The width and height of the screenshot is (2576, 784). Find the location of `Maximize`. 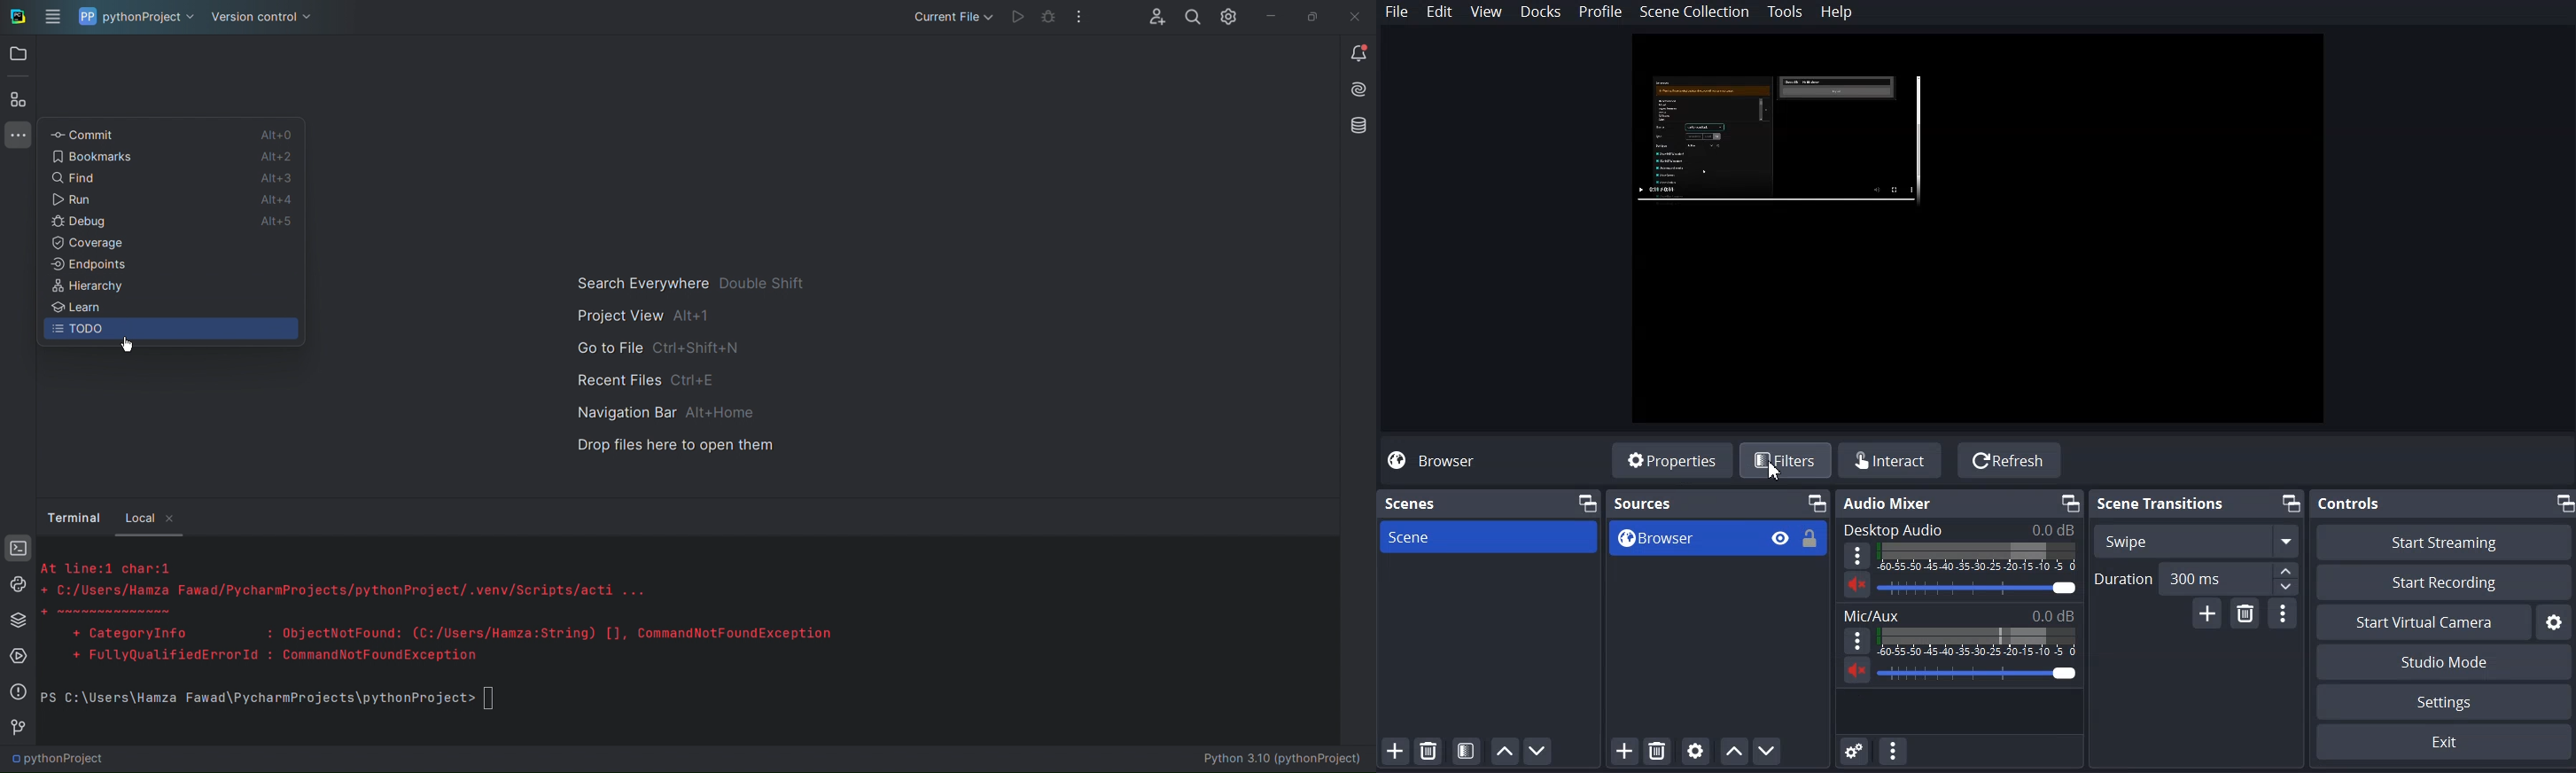

Maximize is located at coordinates (1818, 503).